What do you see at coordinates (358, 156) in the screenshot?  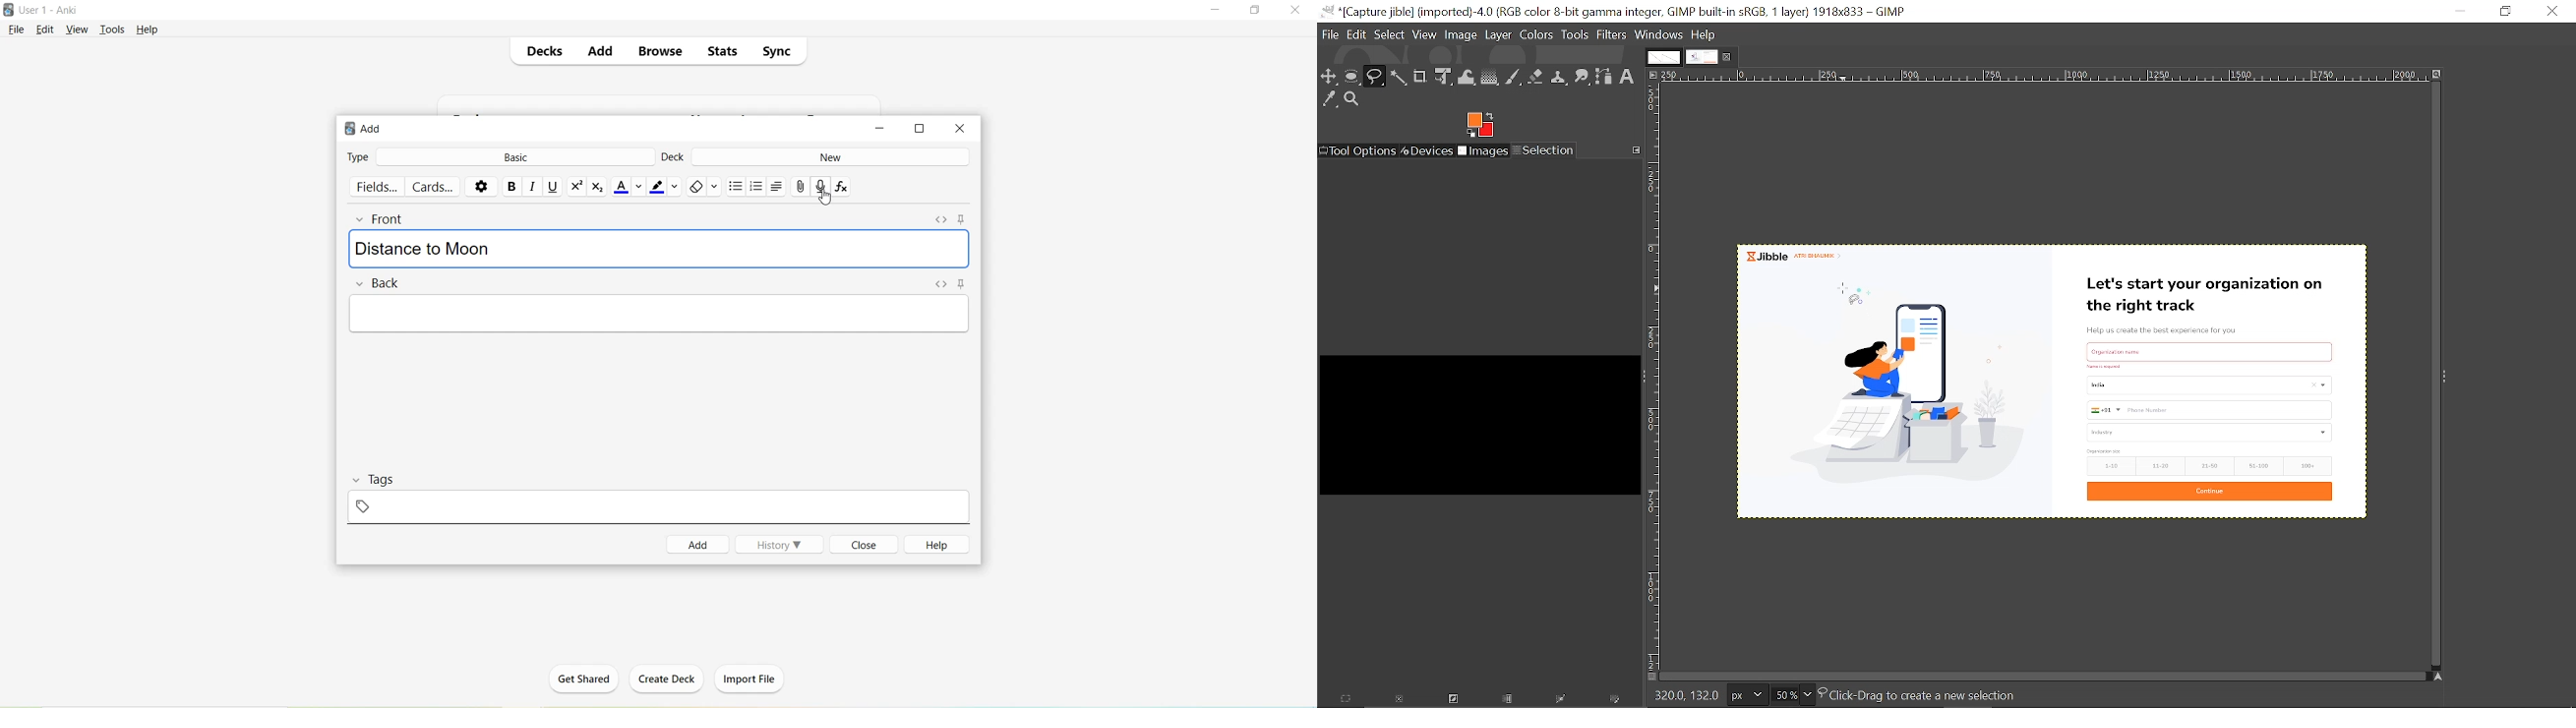 I see `Type` at bounding box center [358, 156].